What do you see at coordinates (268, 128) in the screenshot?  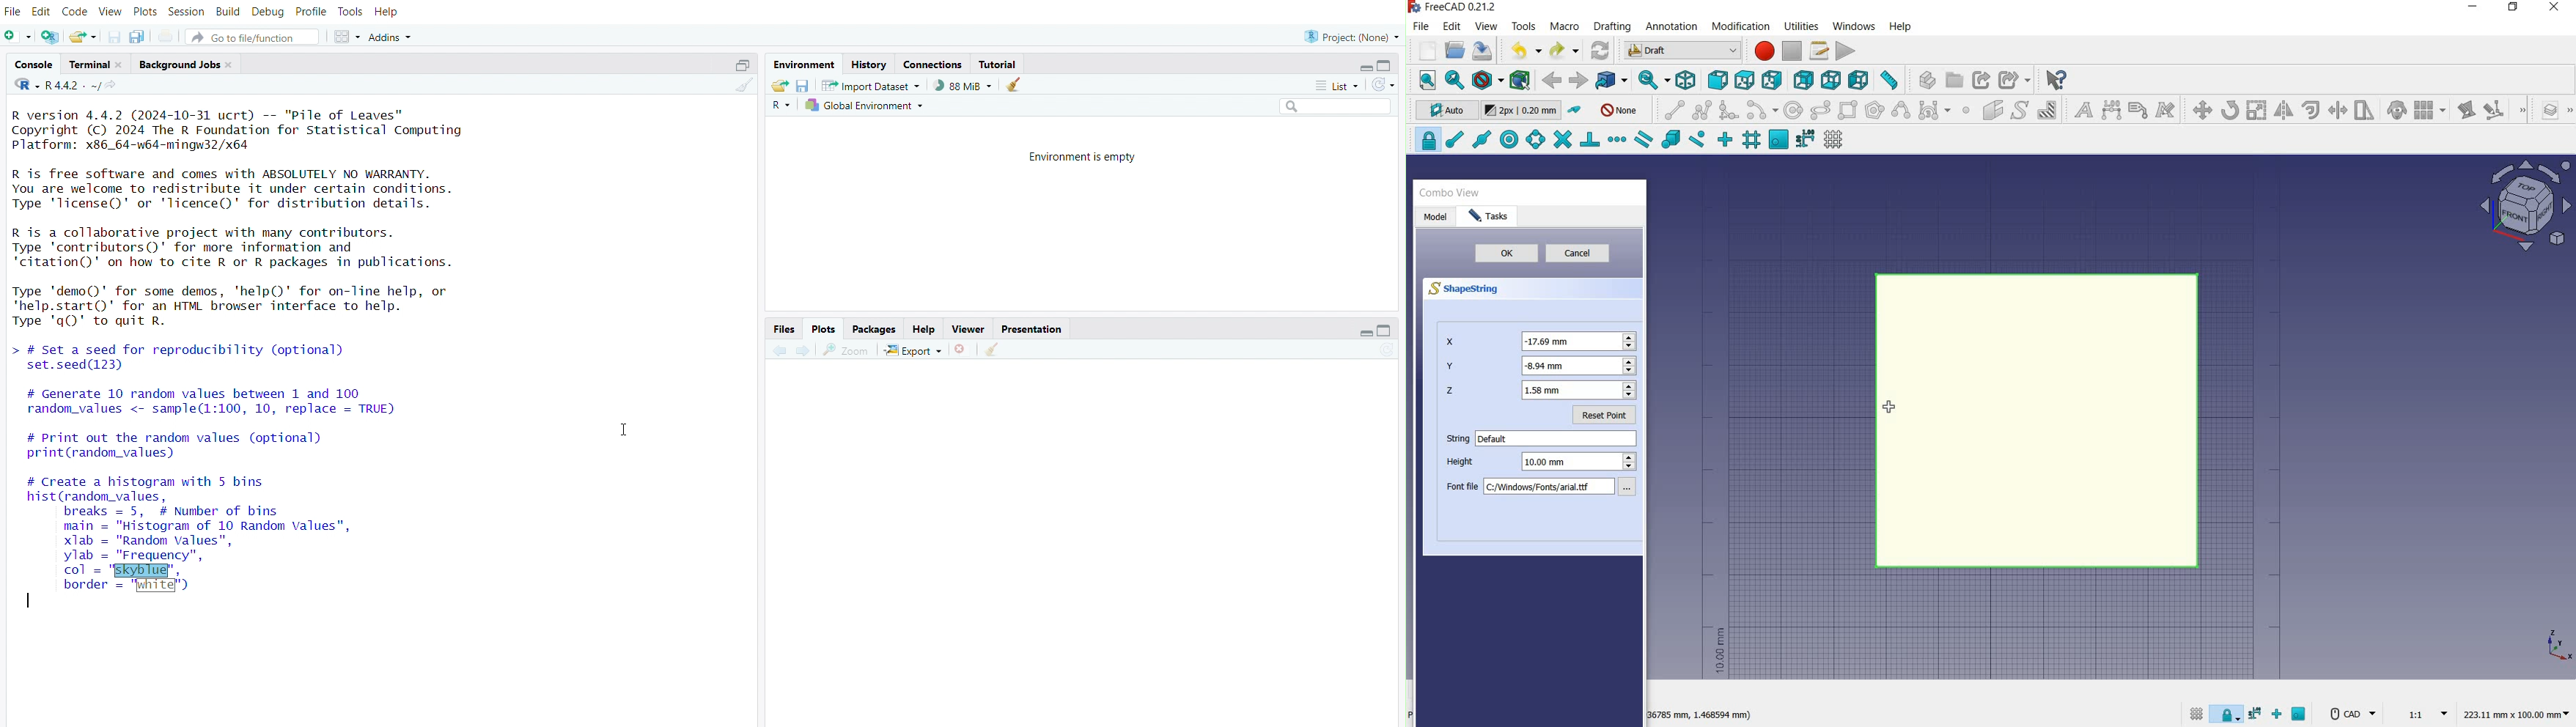 I see `version of R` at bounding box center [268, 128].